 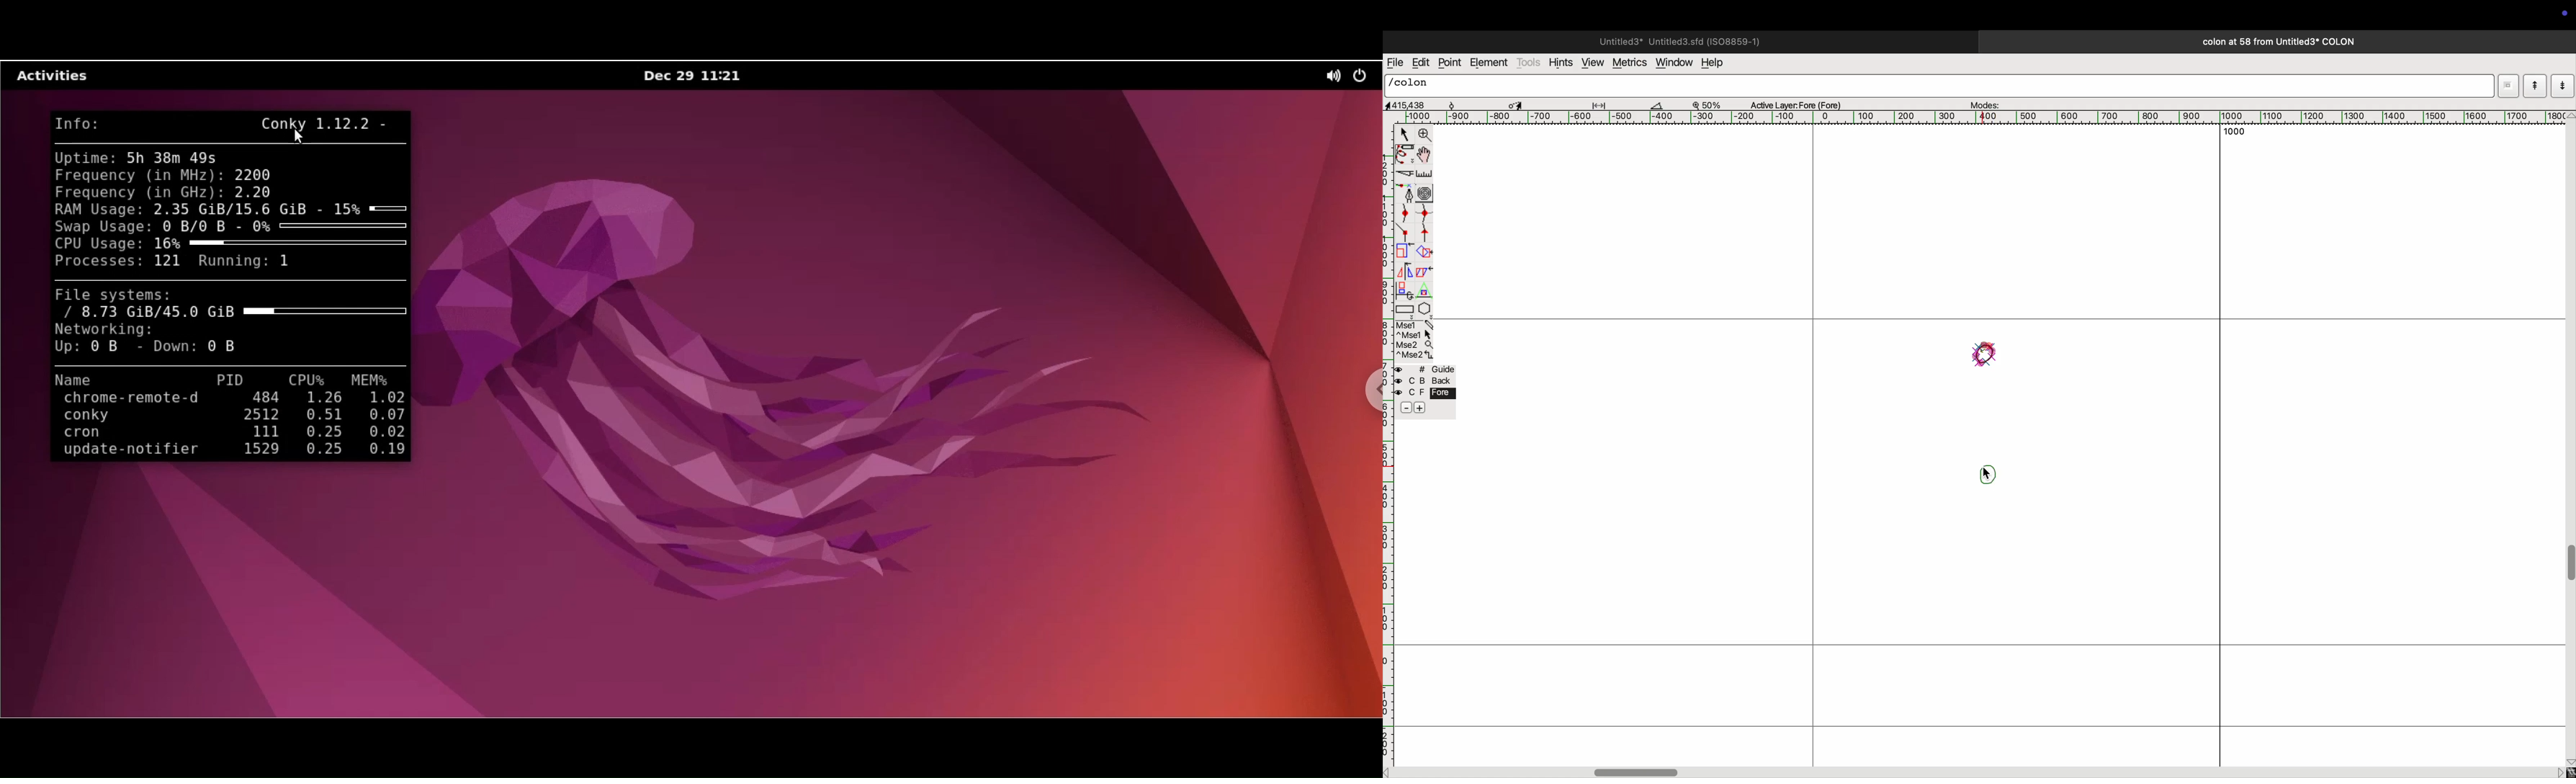 What do you see at coordinates (1413, 340) in the screenshot?
I see `mse ` at bounding box center [1413, 340].